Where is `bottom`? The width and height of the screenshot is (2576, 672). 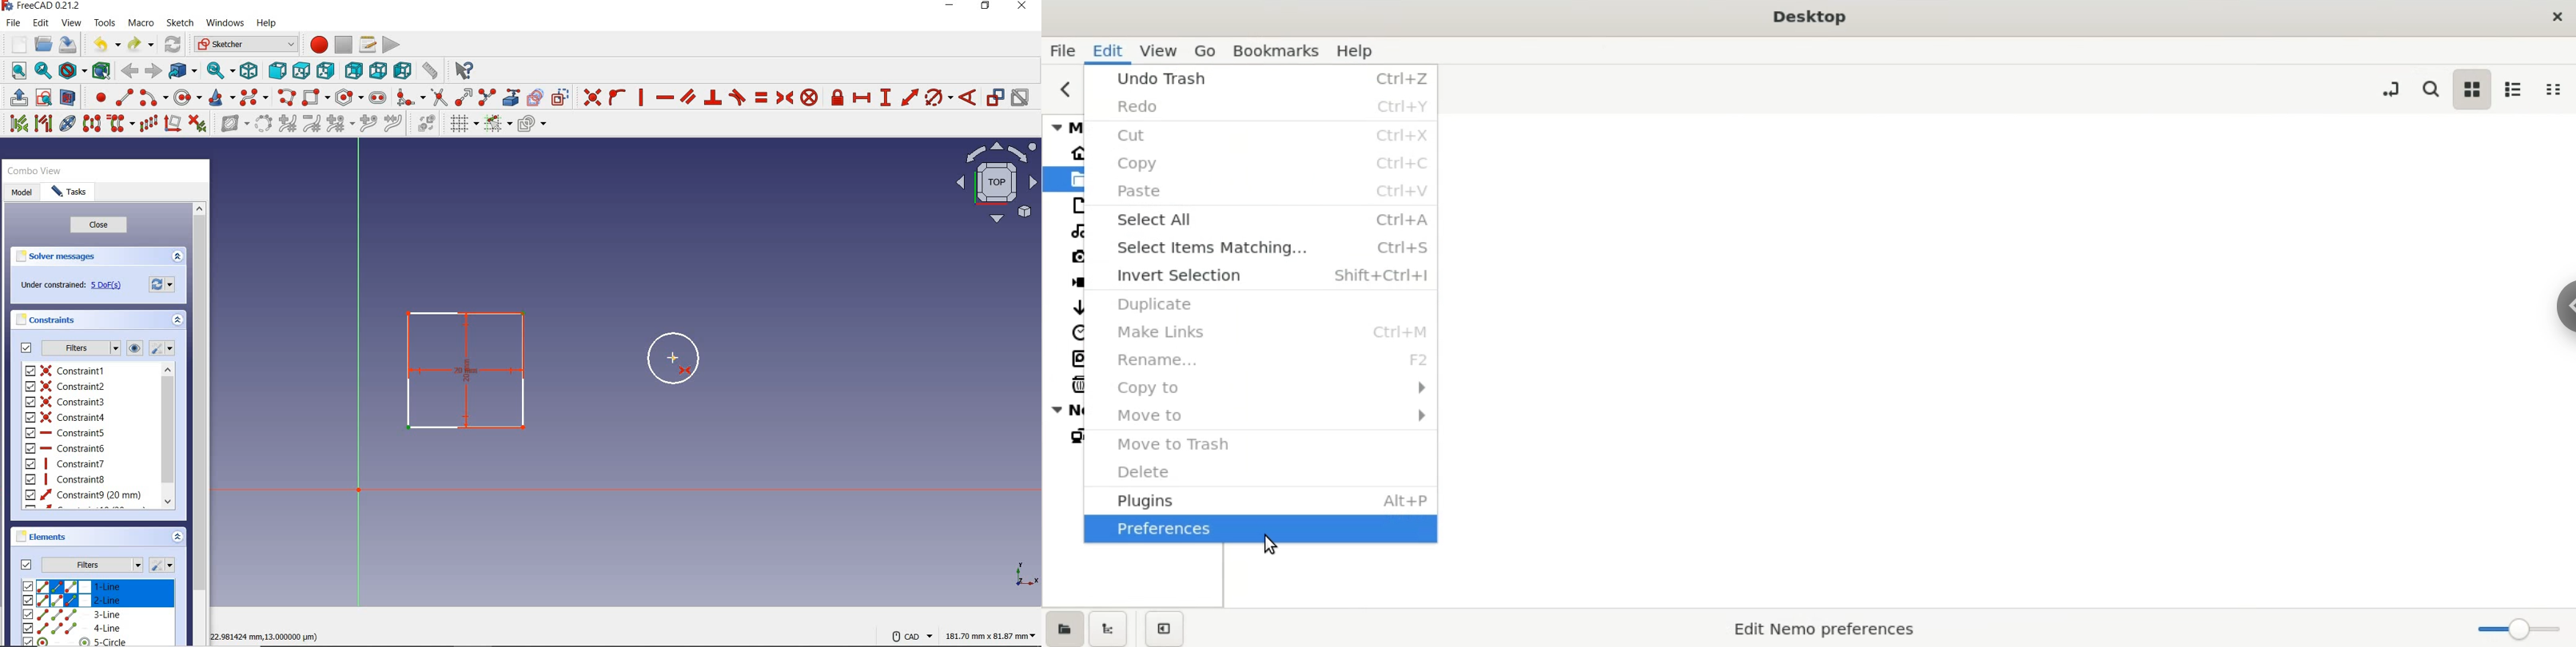
bottom is located at coordinates (379, 71).